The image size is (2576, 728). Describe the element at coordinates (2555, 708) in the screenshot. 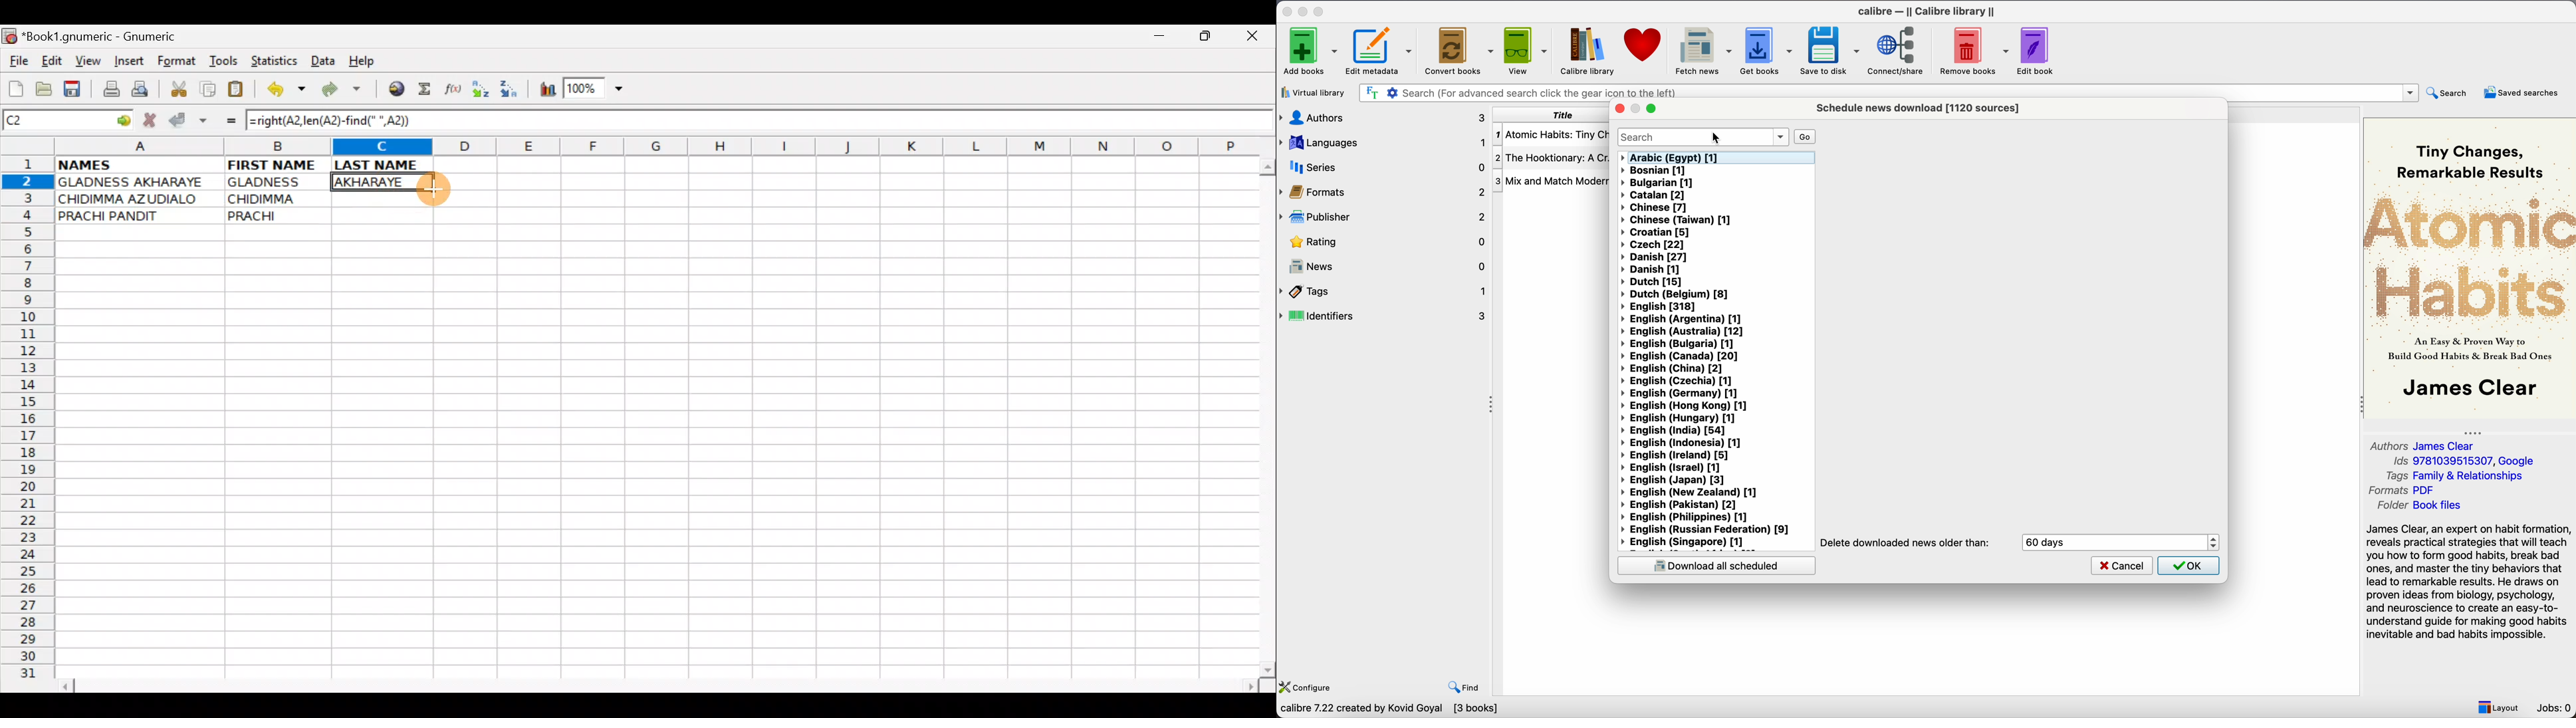

I see `Jobs: 0` at that location.